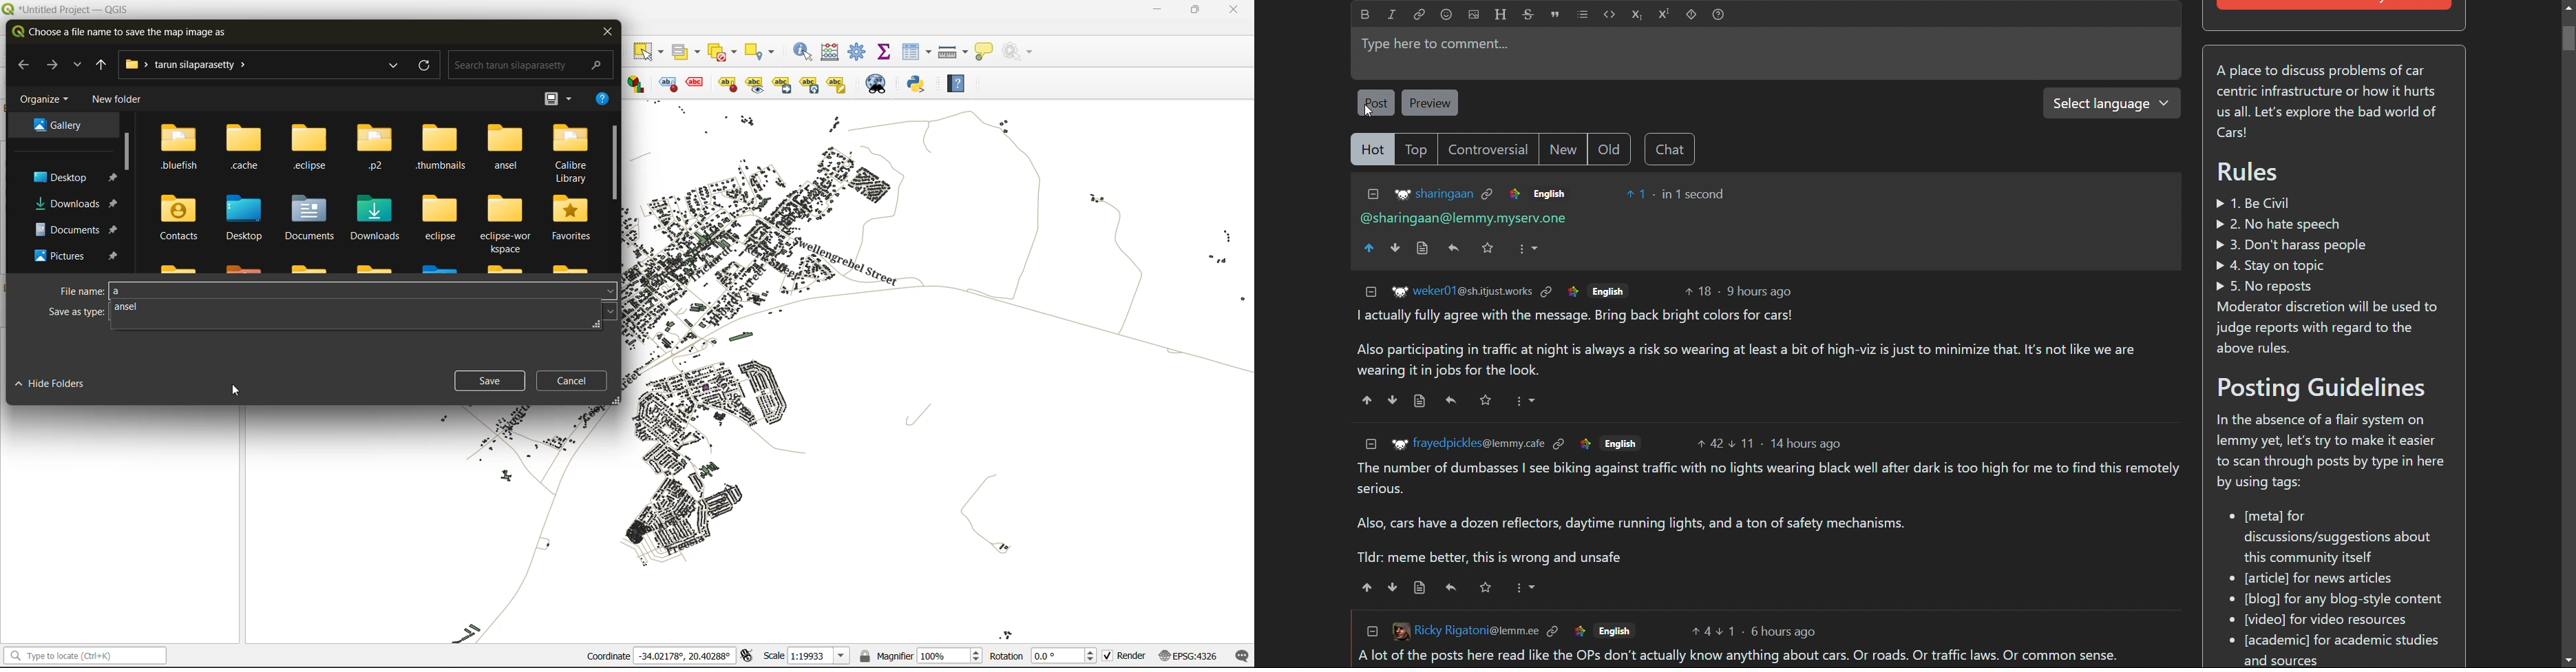 The image size is (2576, 672). I want to click on list, so click(1583, 14).